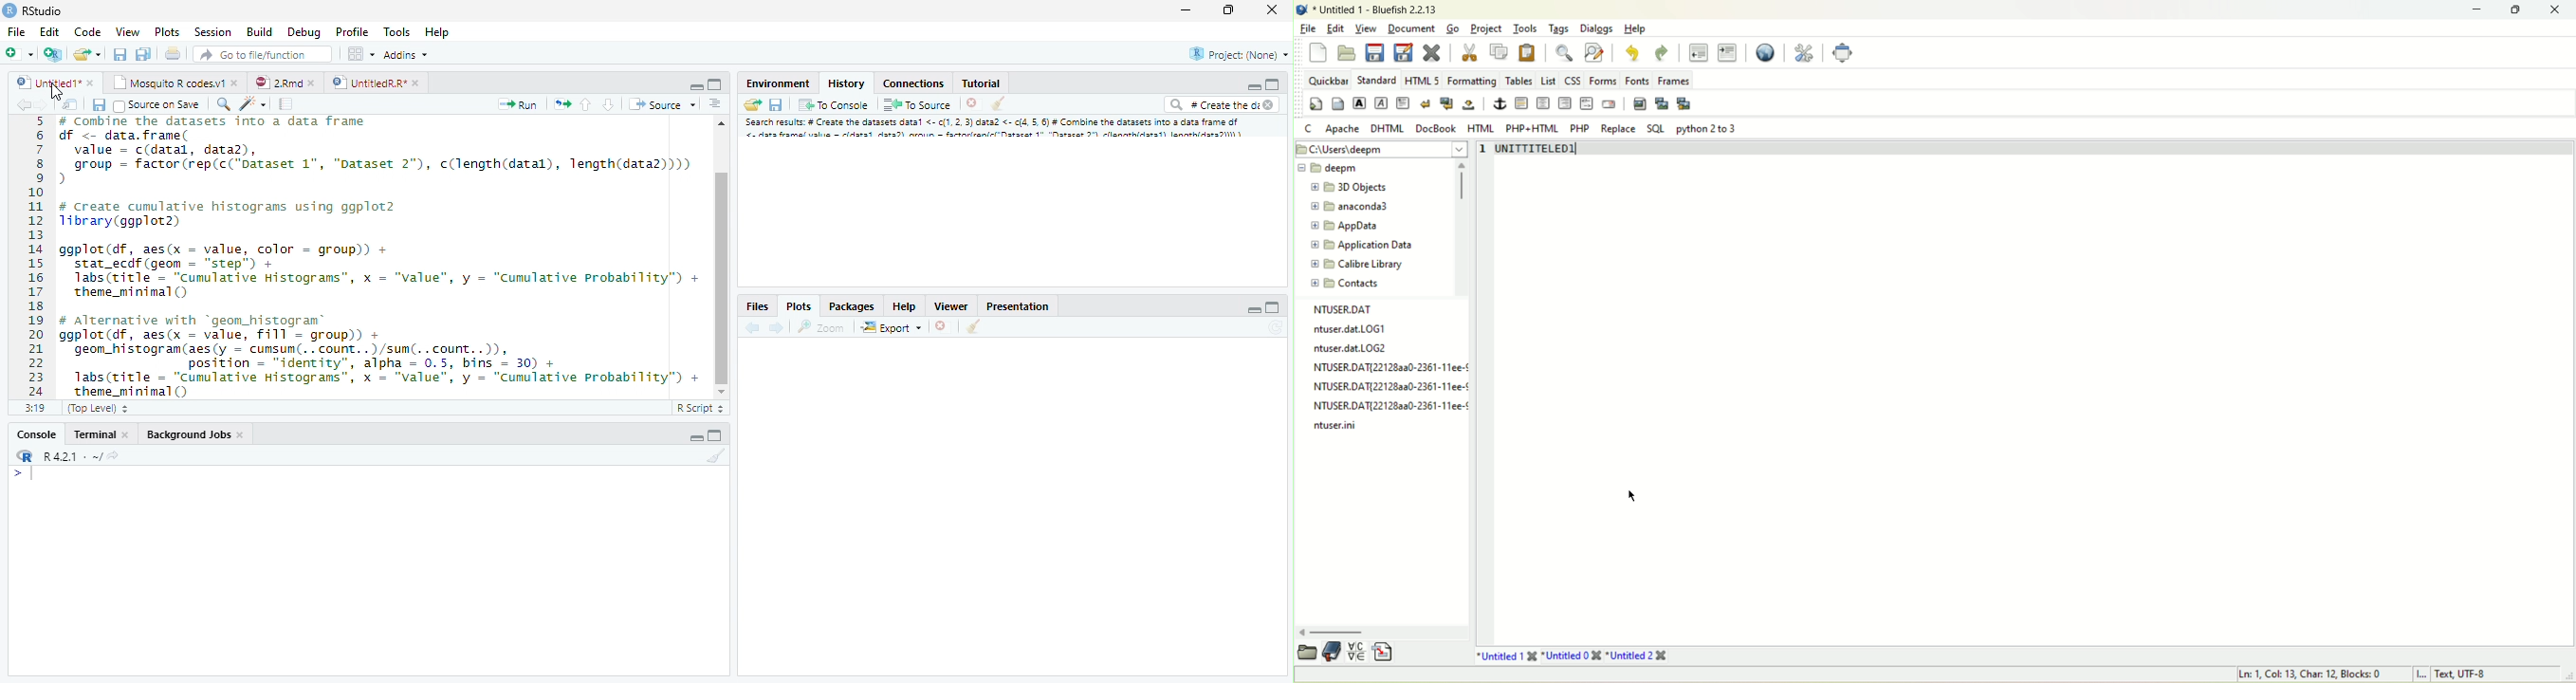 The height and width of the screenshot is (700, 2576). I want to click on View, so click(126, 33).